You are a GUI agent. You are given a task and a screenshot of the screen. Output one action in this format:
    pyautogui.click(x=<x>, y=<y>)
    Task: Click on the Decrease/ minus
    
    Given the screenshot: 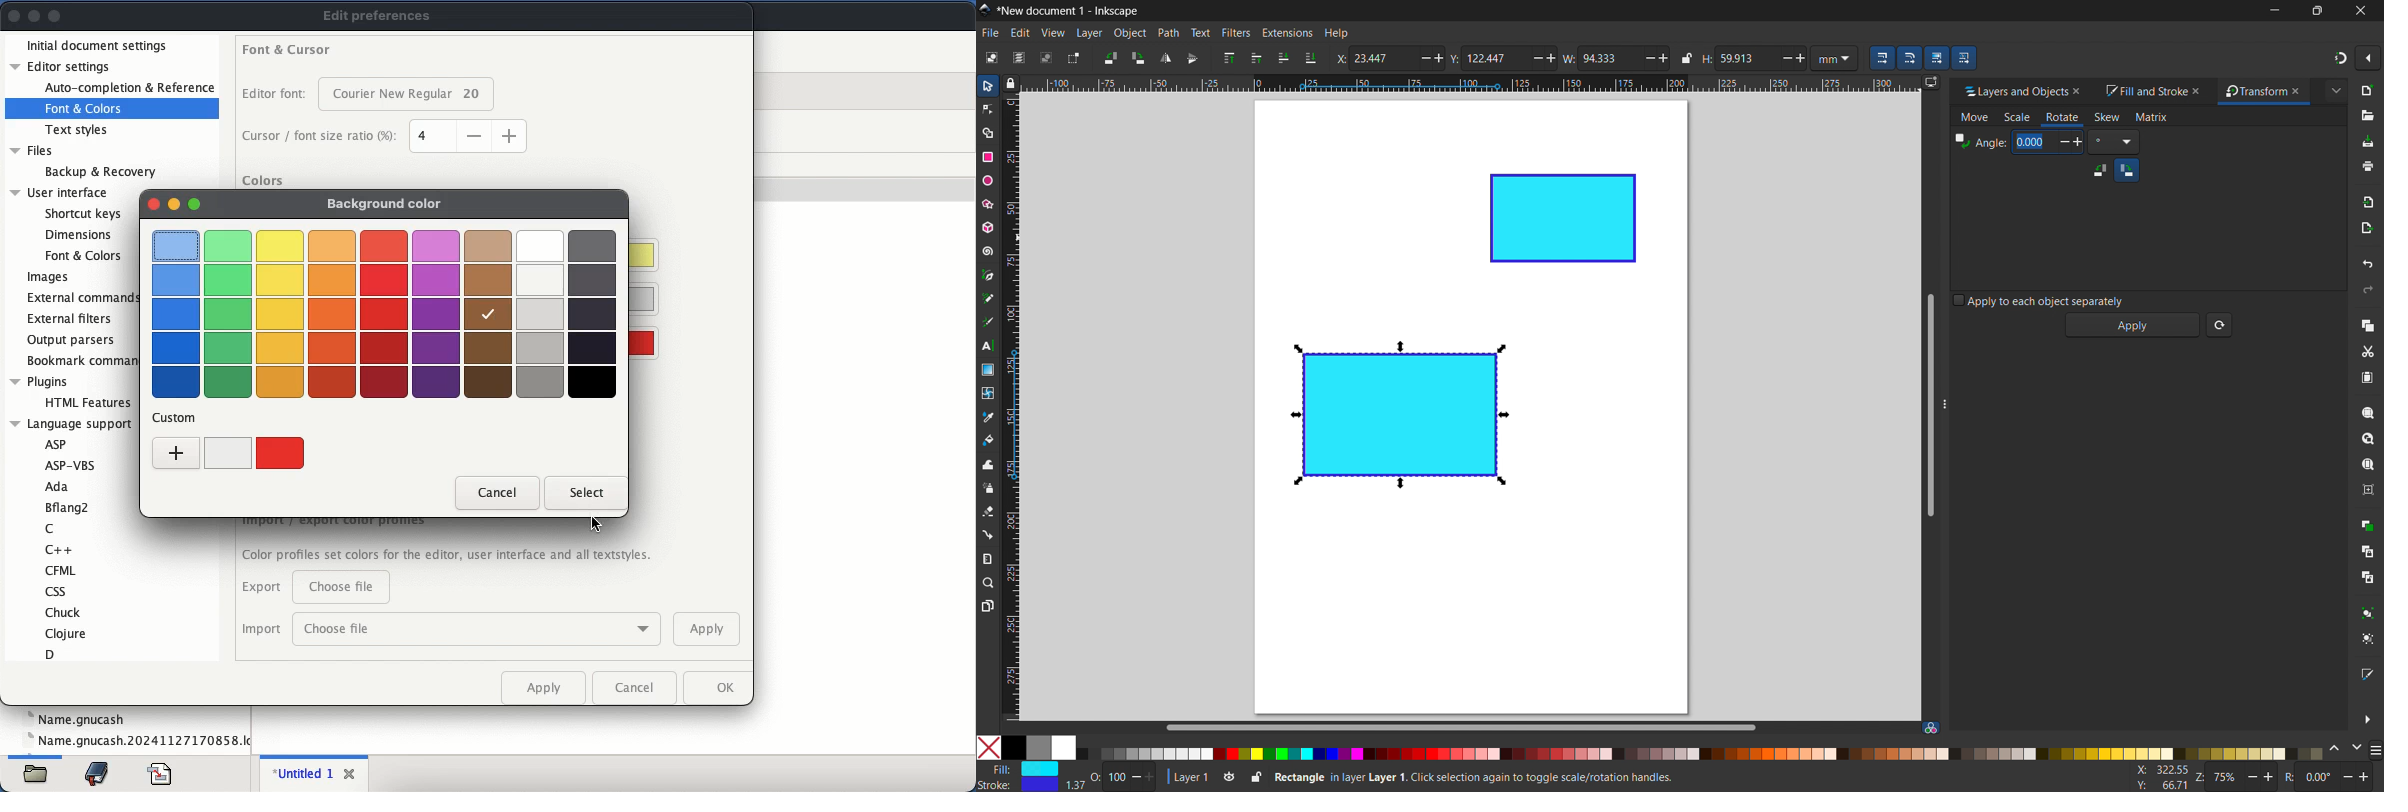 What is the action you would take?
    pyautogui.click(x=1782, y=57)
    